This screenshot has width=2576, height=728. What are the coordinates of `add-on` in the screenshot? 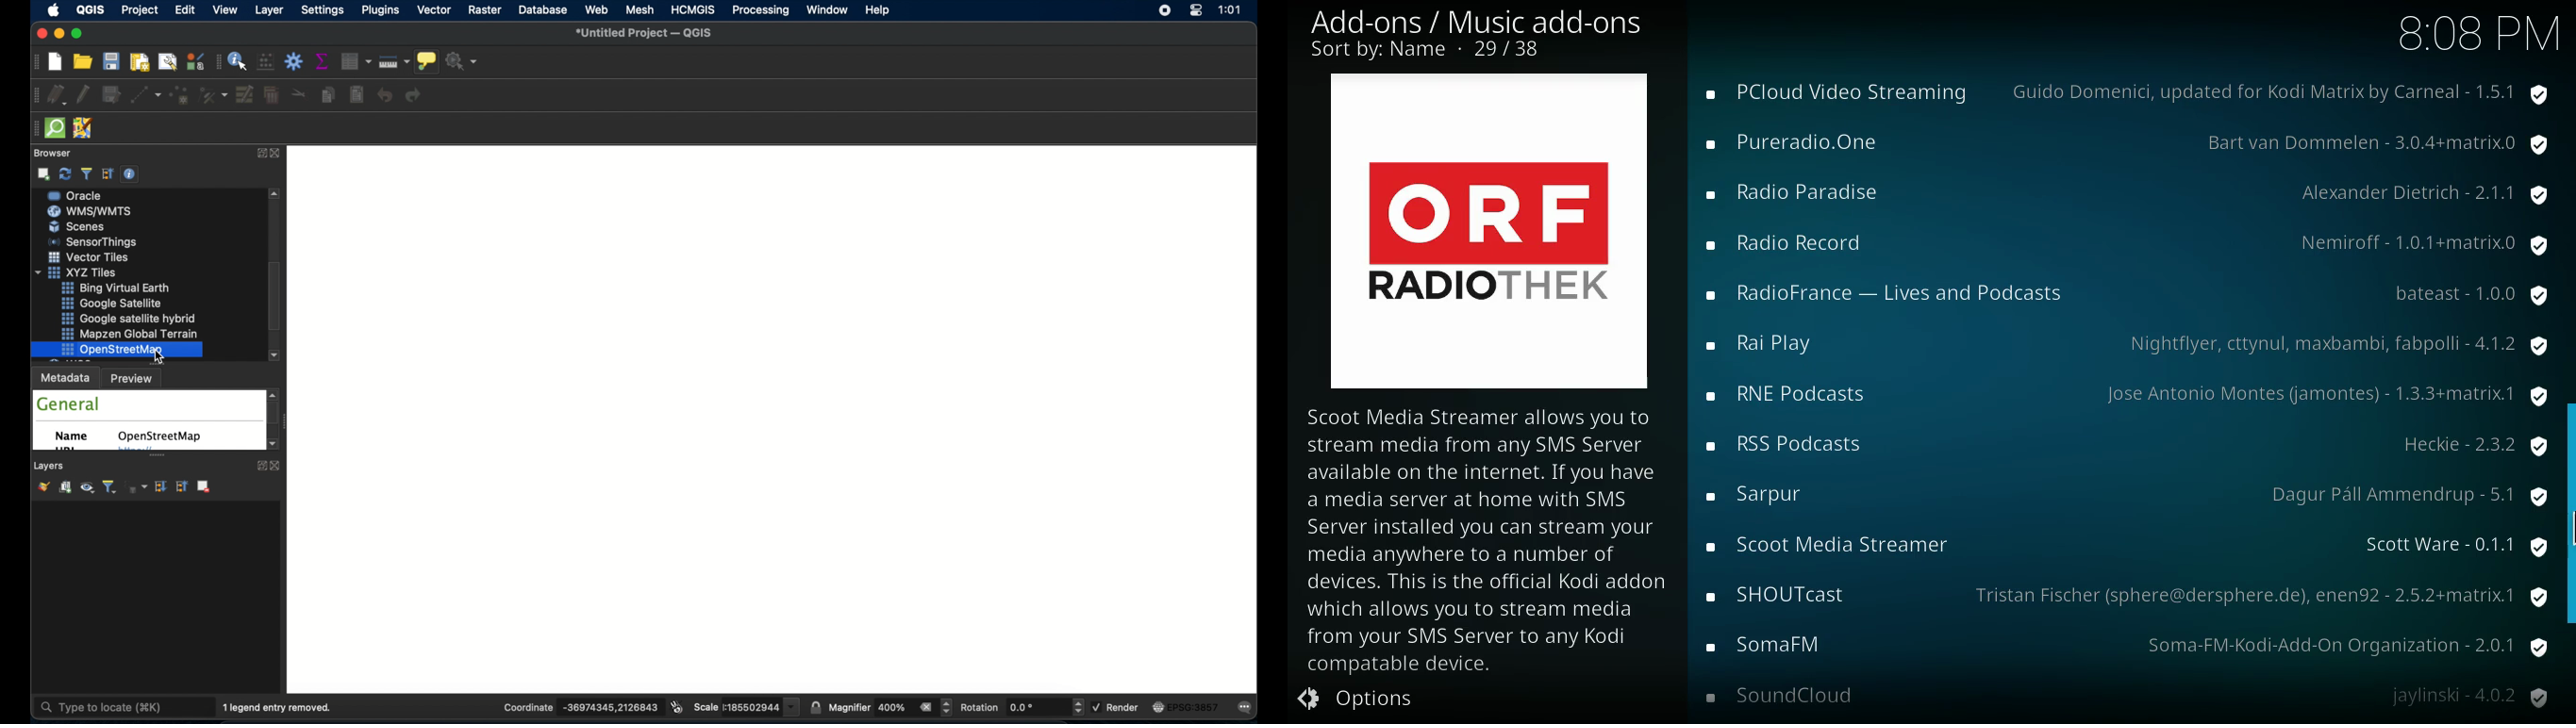 It's located at (1831, 95).